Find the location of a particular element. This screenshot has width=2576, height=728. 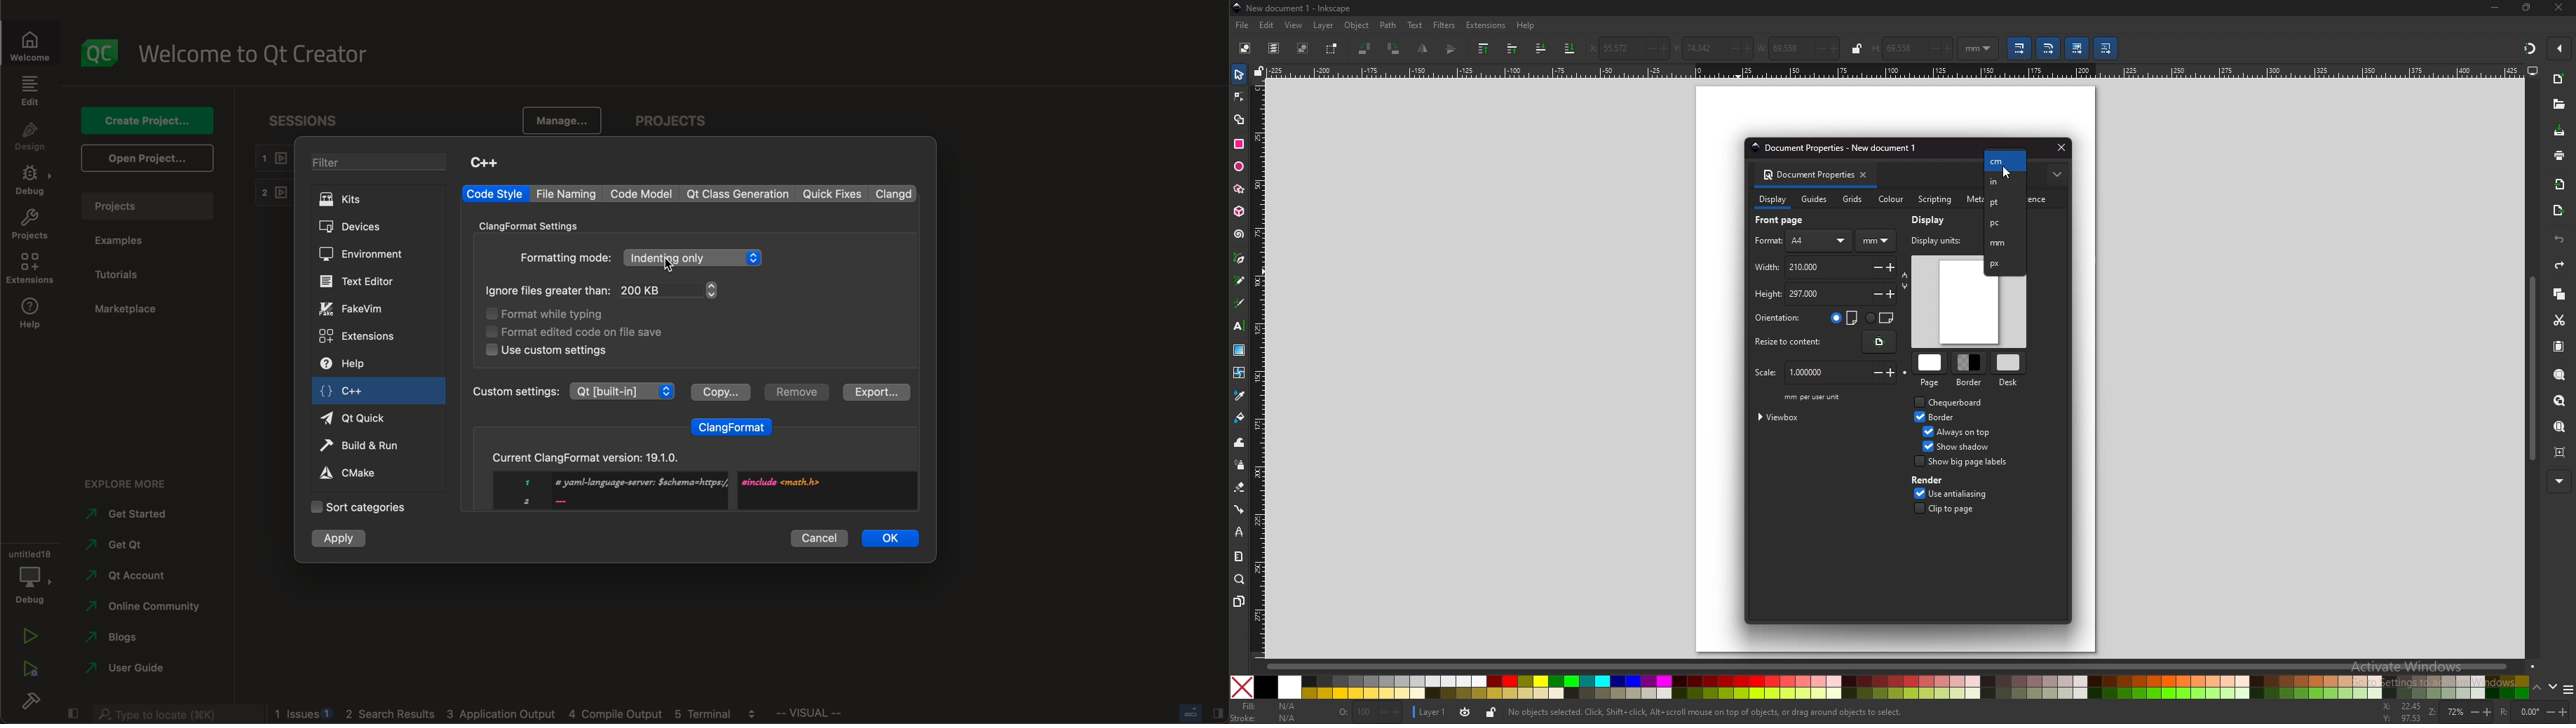

deselect selected object is located at coordinates (1303, 48).